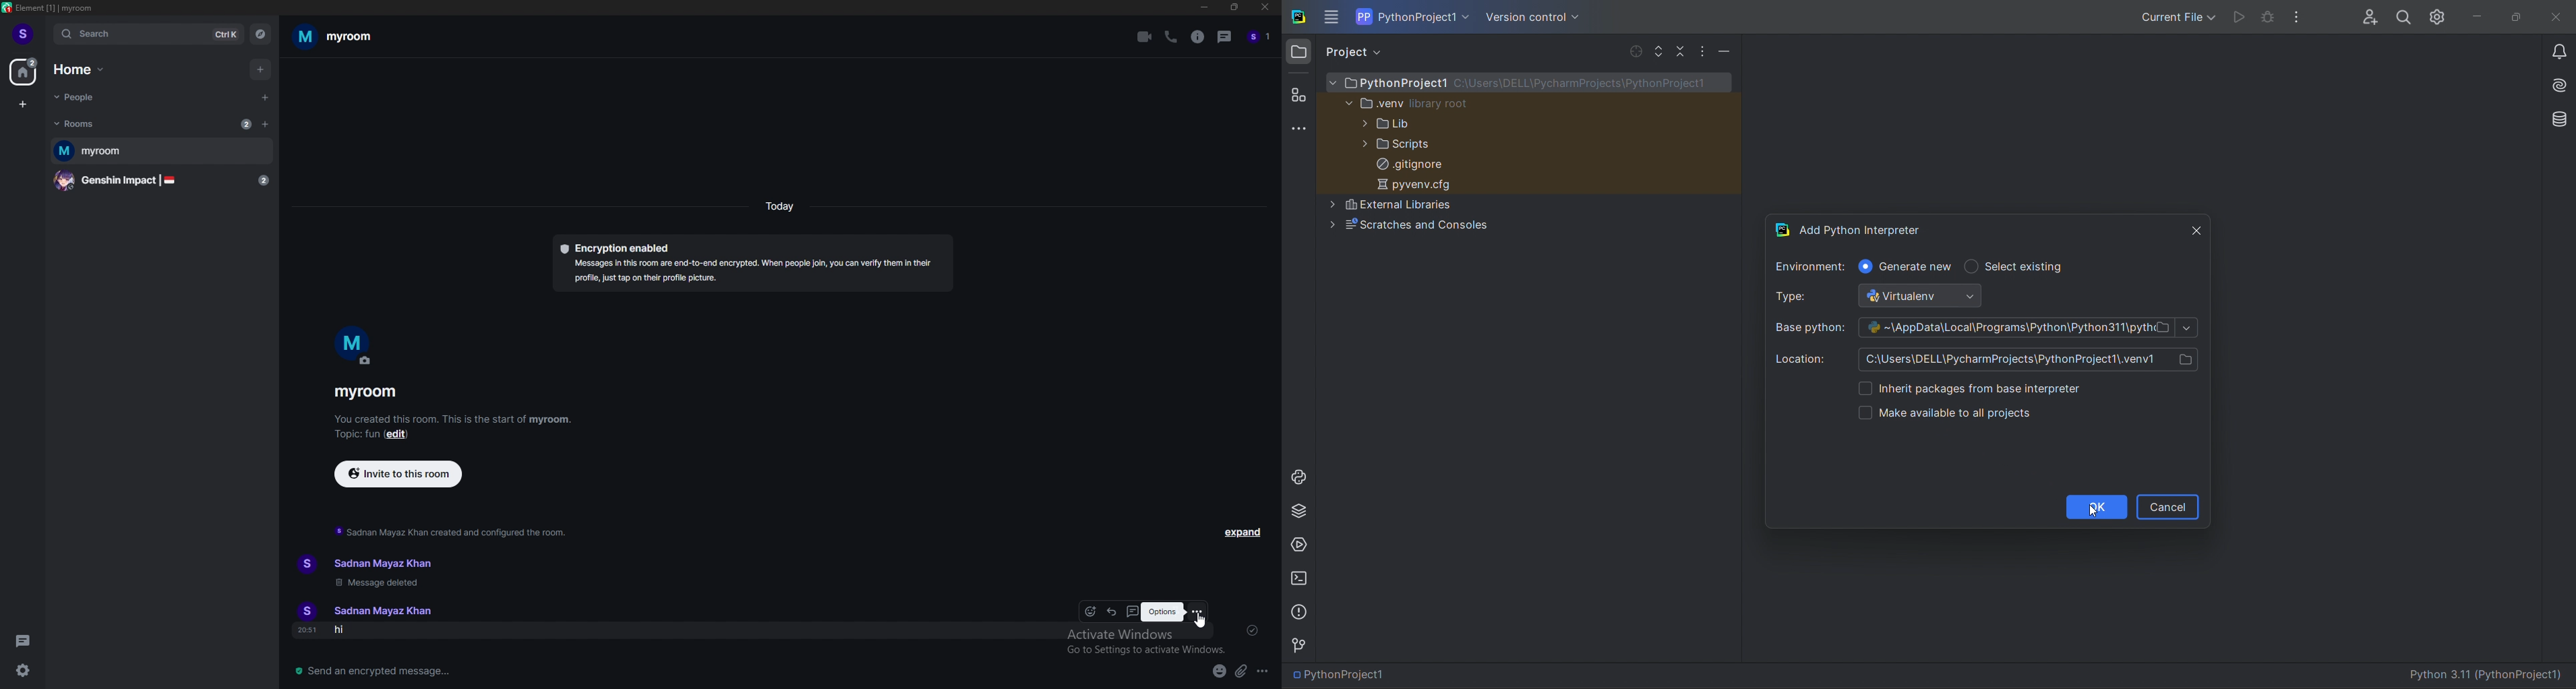 Image resolution: width=2576 pixels, height=700 pixels. Describe the element at coordinates (1198, 623) in the screenshot. I see `cursor` at that location.